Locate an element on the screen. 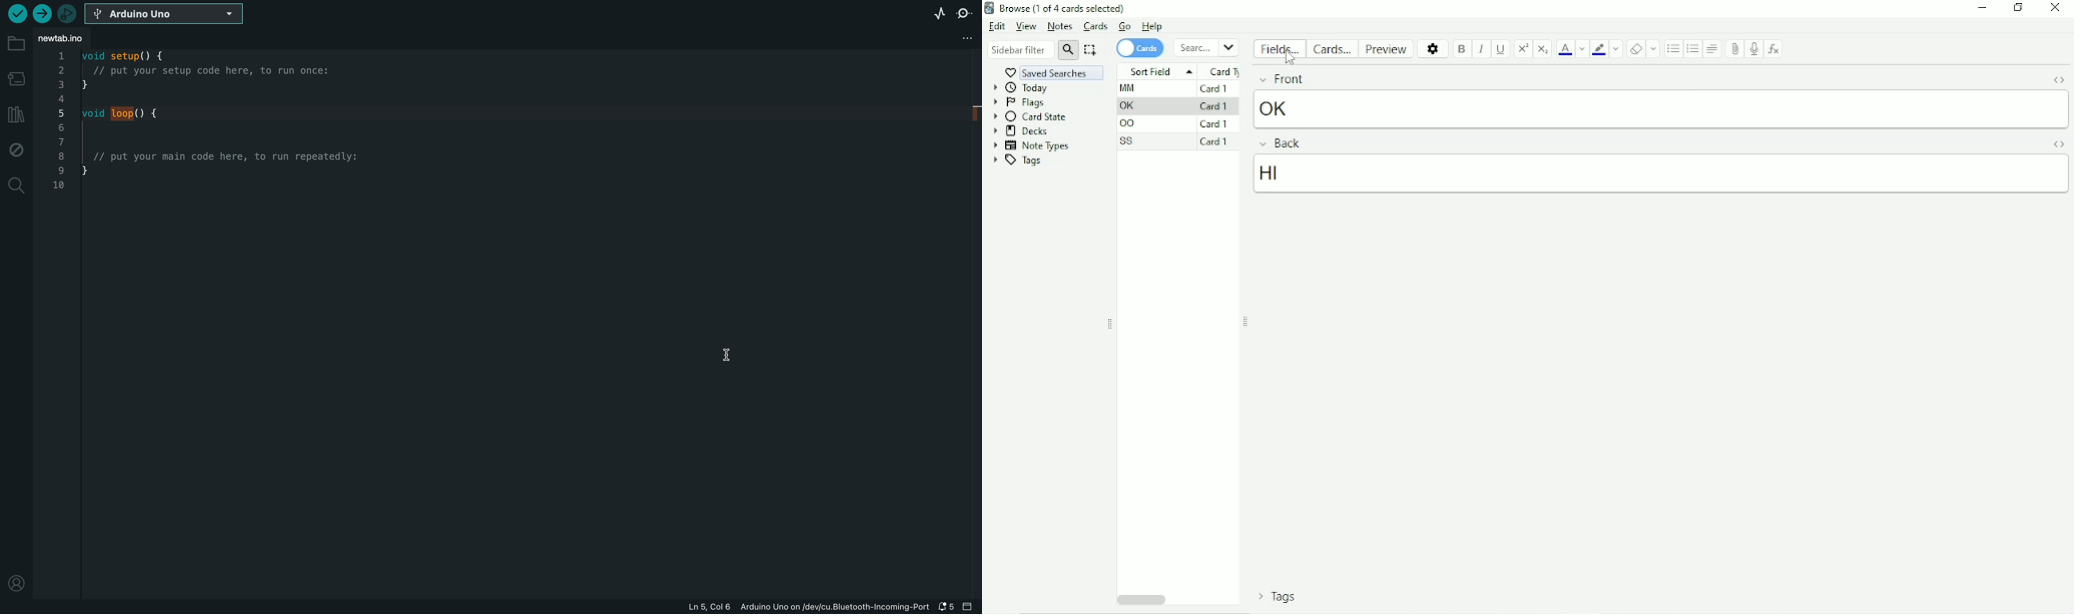  Cards is located at coordinates (1140, 48).